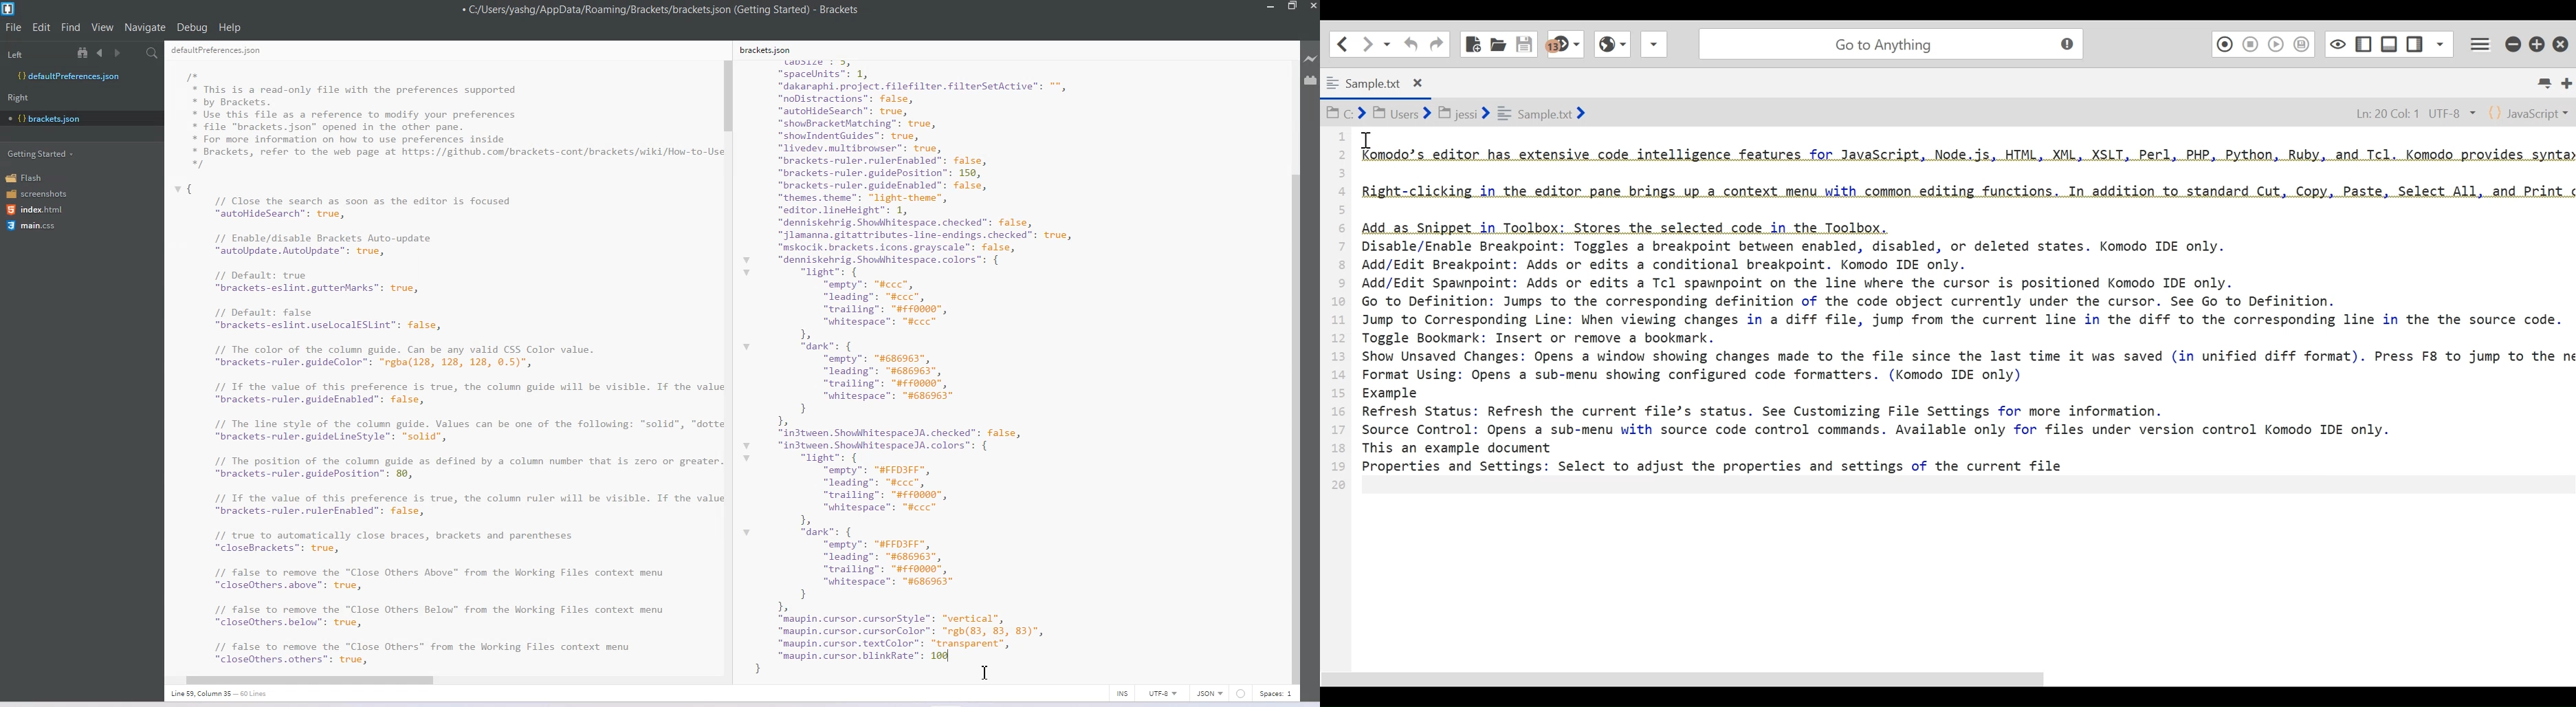  I want to click on Find in Files, so click(153, 54).